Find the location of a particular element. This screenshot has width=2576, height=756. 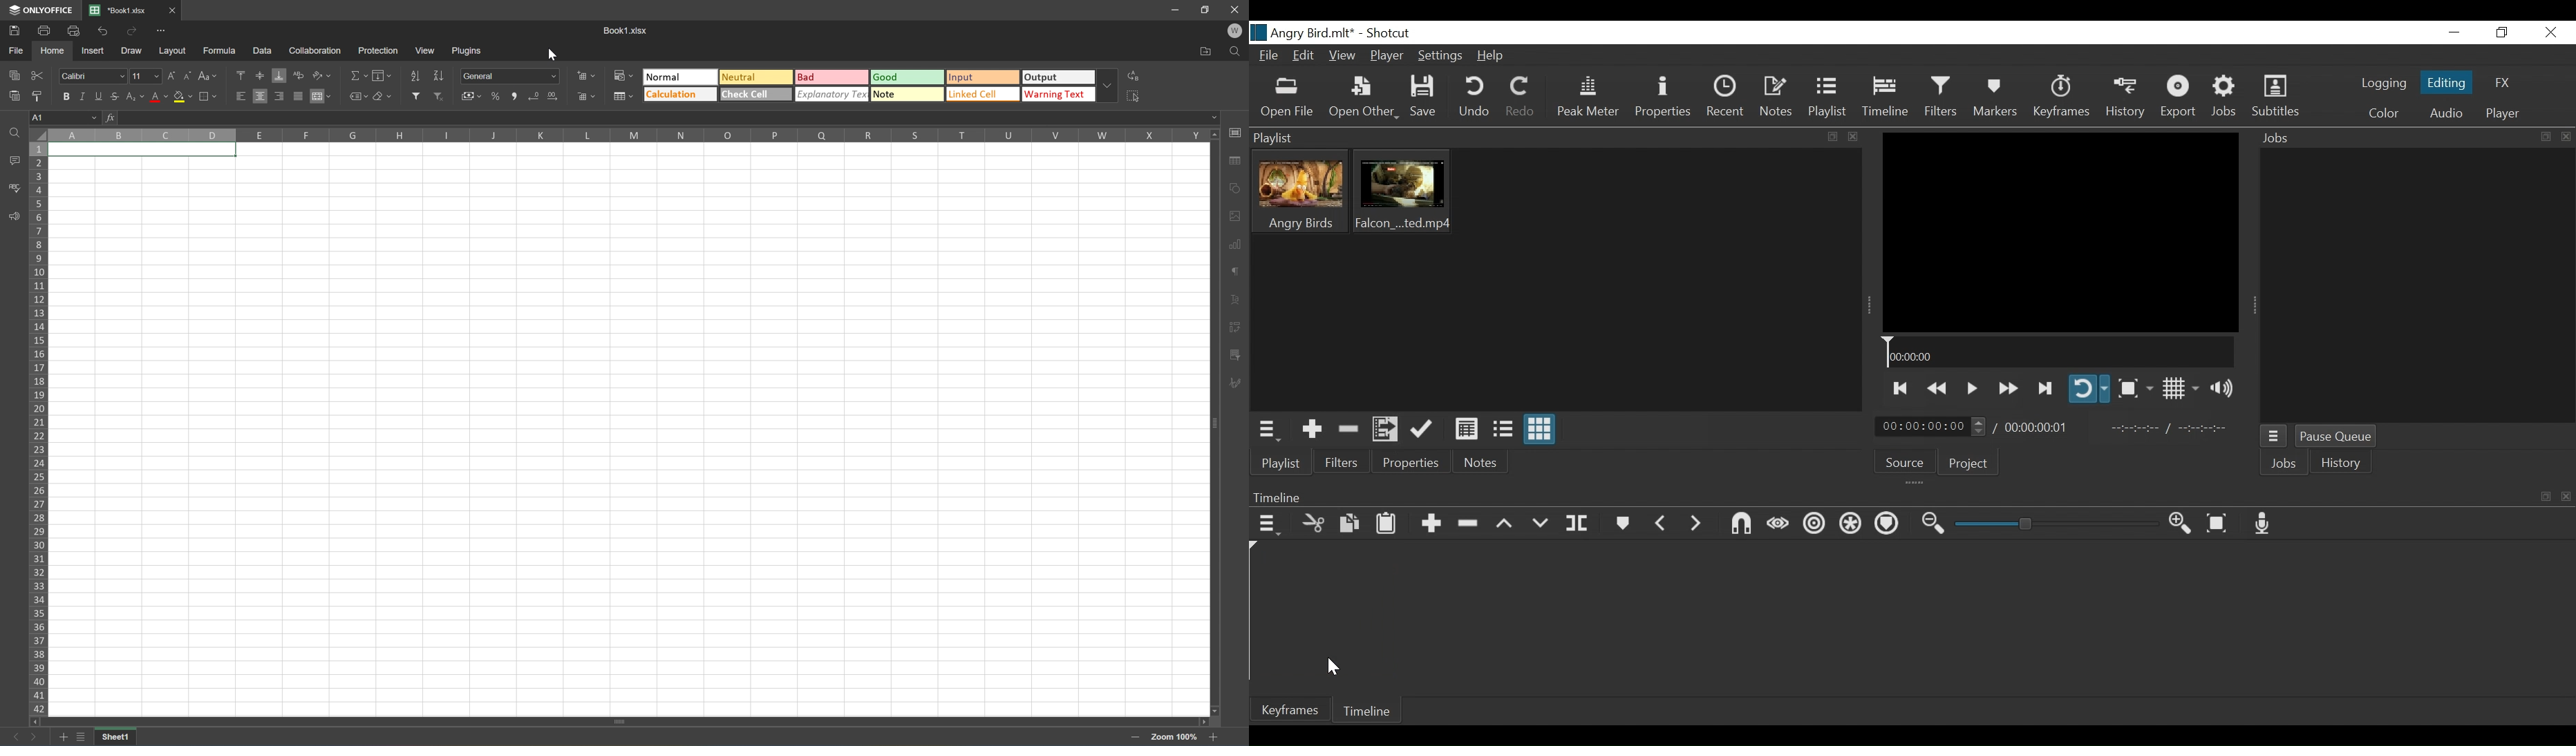

View as icons is located at coordinates (1540, 430).